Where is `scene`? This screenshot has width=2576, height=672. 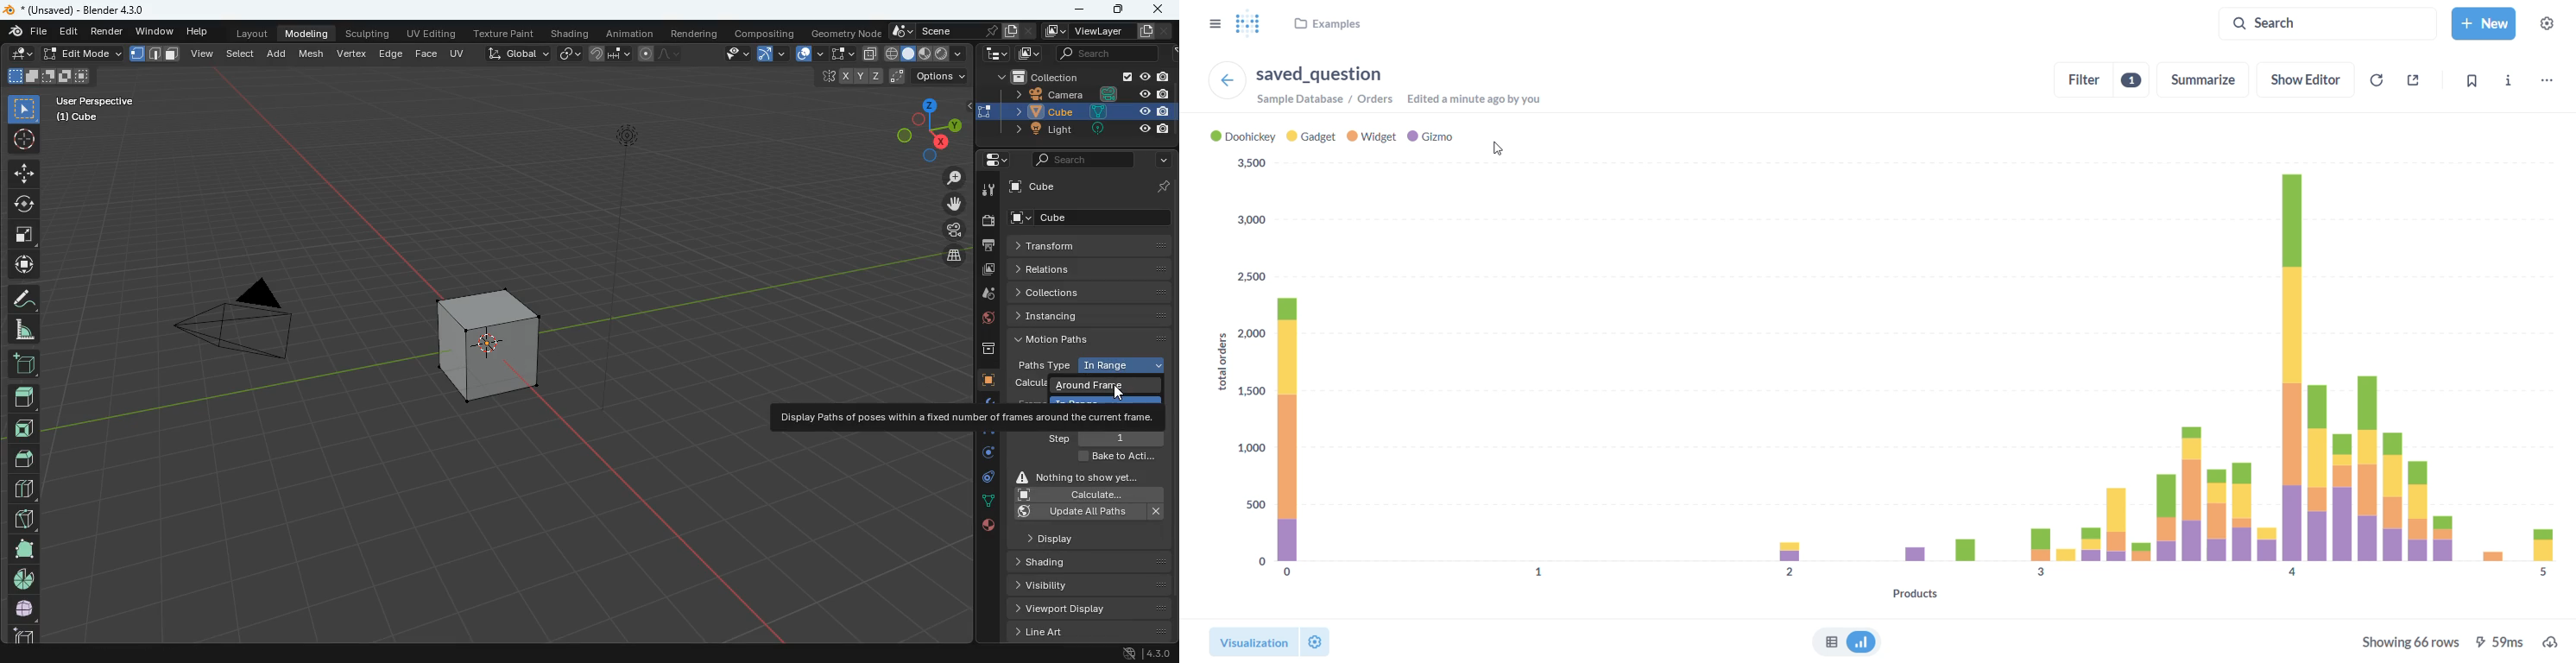 scene is located at coordinates (957, 31).